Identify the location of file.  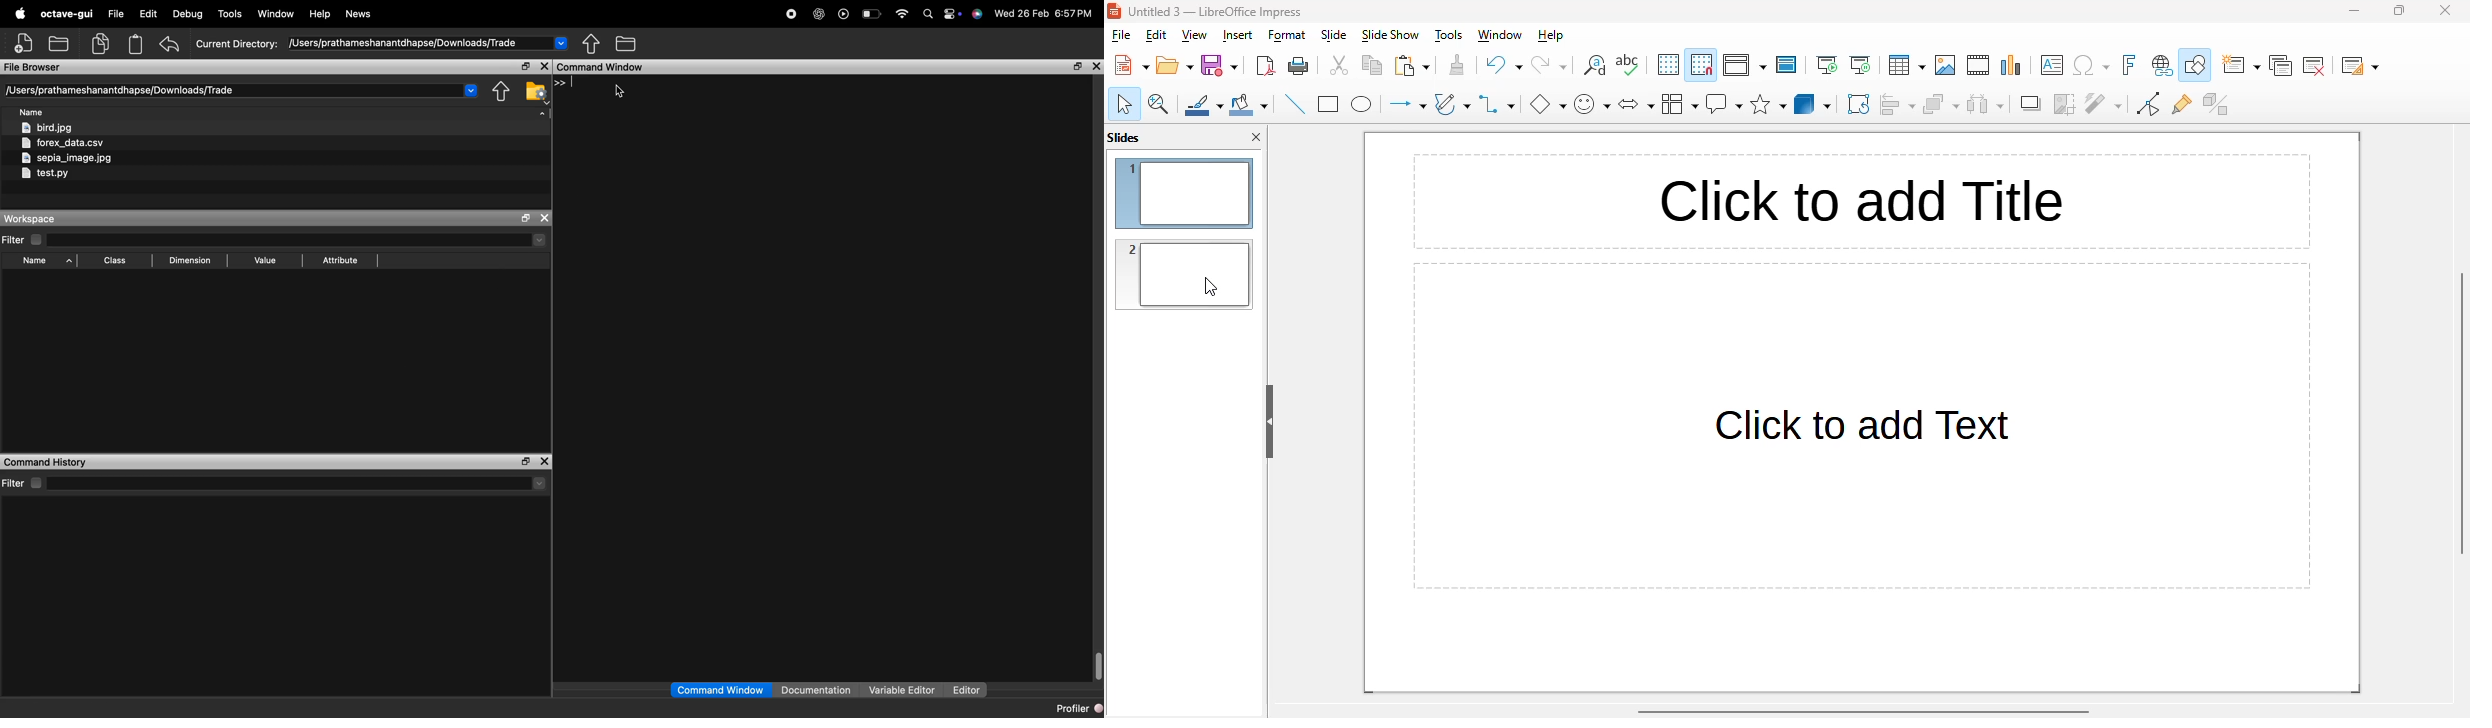
(115, 14).